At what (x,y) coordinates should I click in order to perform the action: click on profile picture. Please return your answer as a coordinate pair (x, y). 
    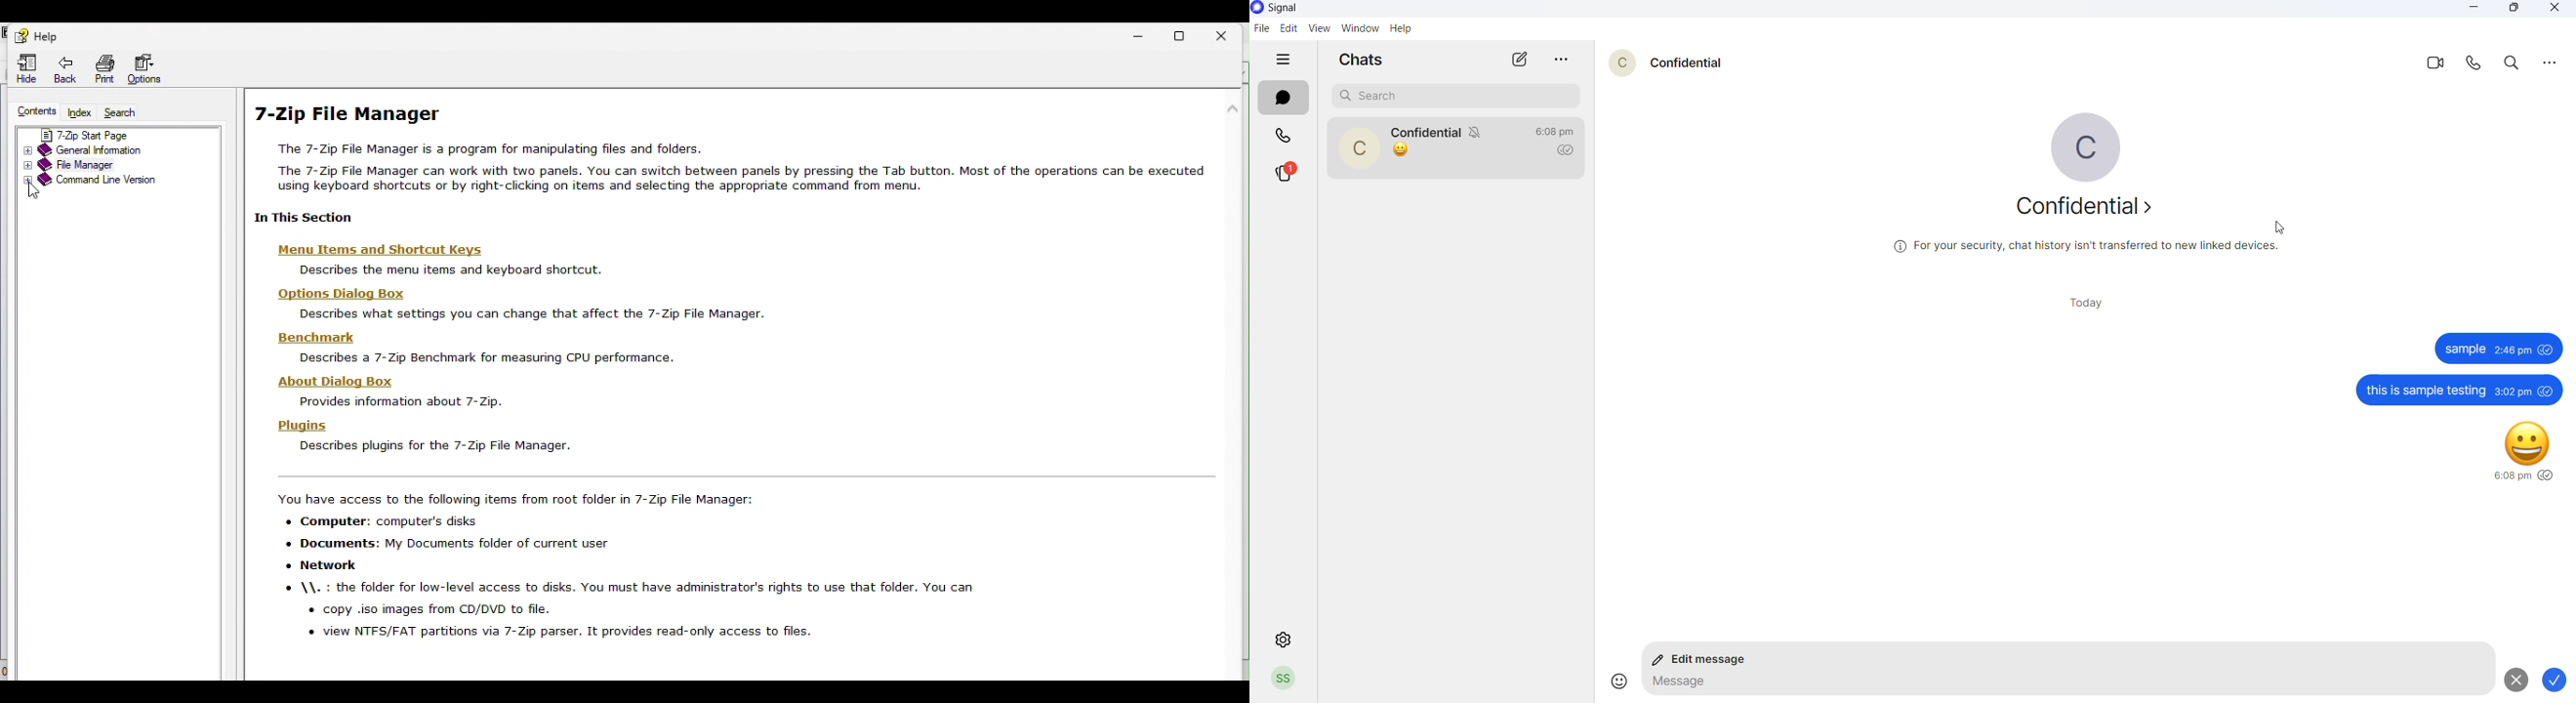
    Looking at the image, I should click on (1284, 679).